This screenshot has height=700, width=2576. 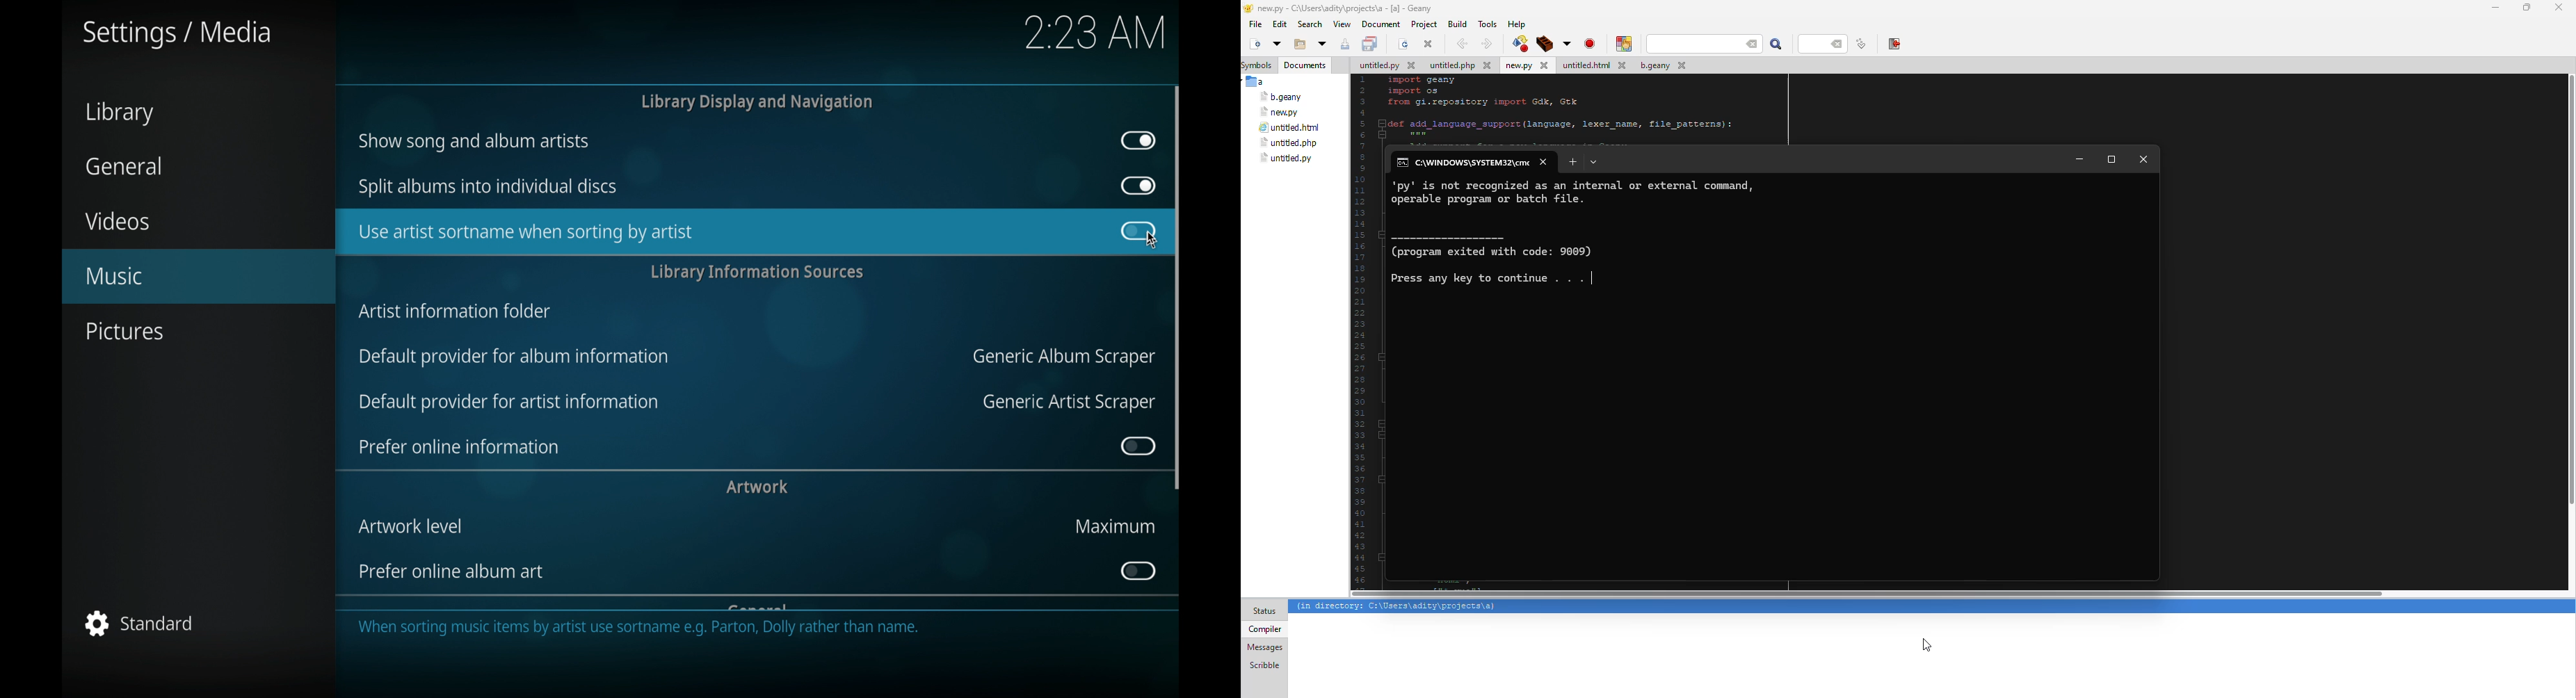 I want to click on open, so click(x=1299, y=45).